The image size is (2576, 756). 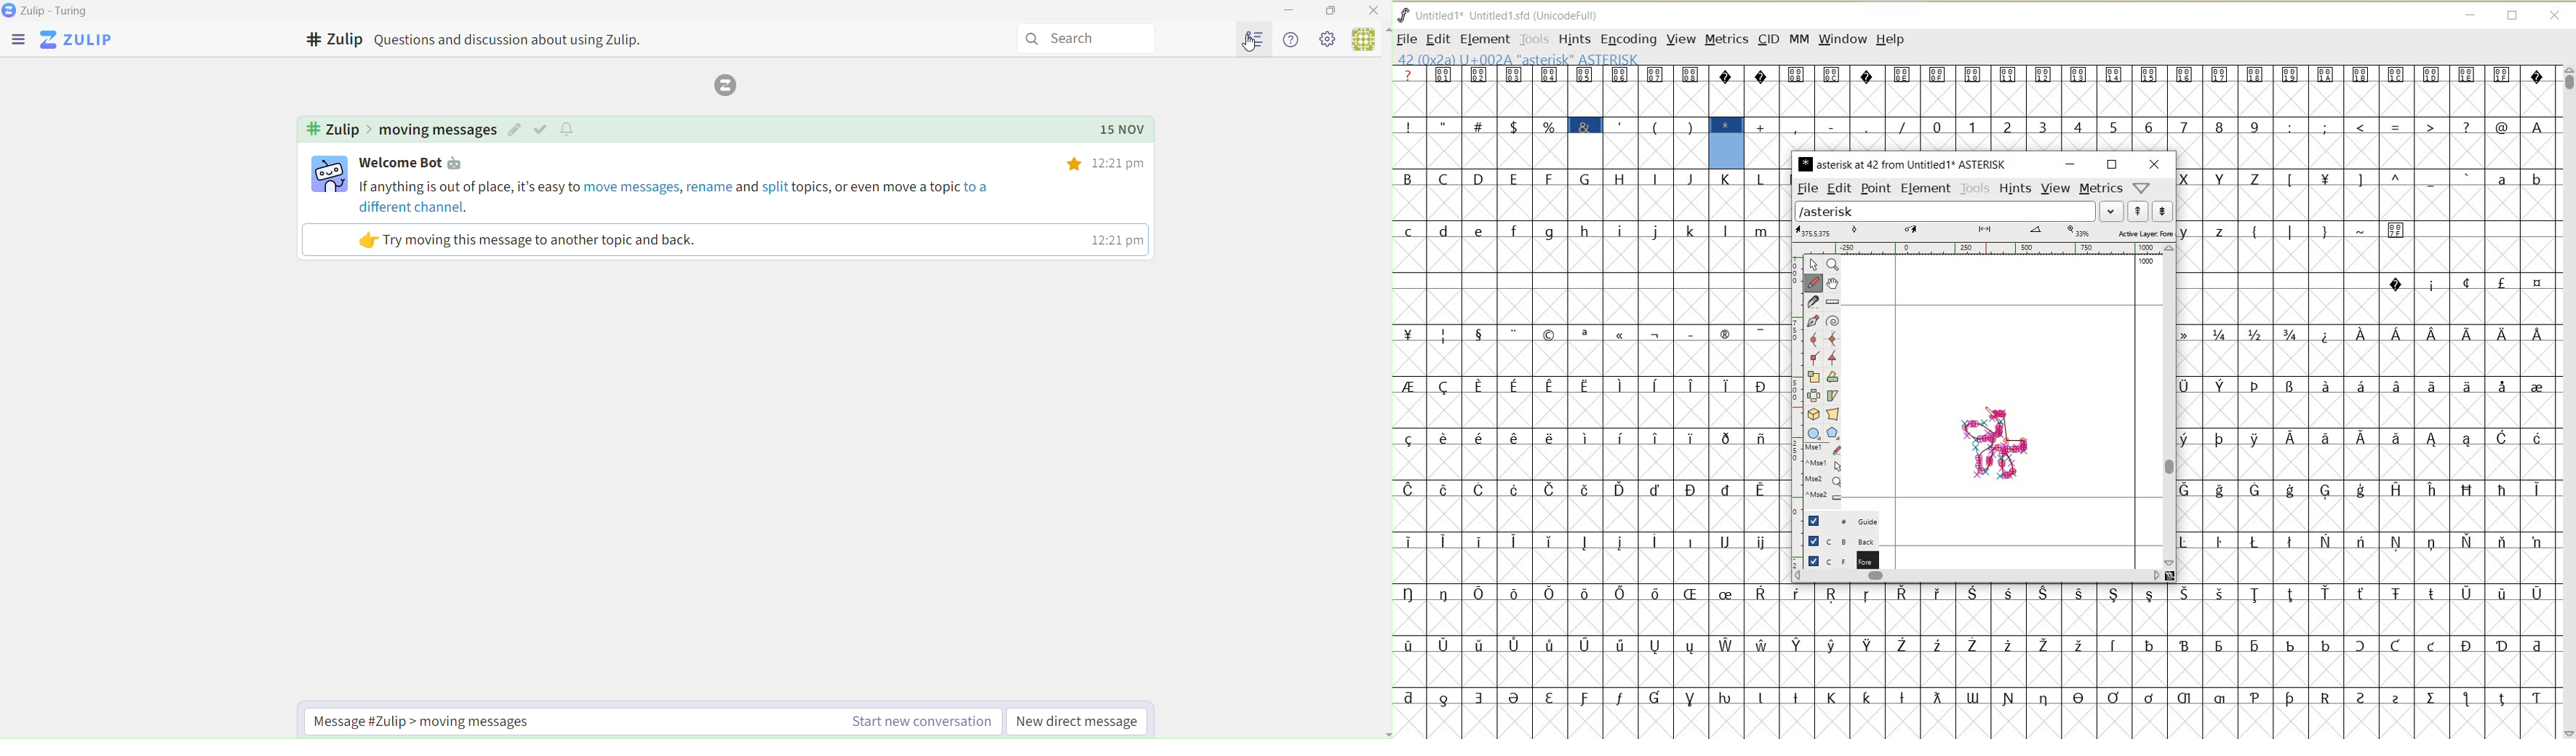 What do you see at coordinates (1815, 303) in the screenshot?
I see `cut splines in two` at bounding box center [1815, 303].